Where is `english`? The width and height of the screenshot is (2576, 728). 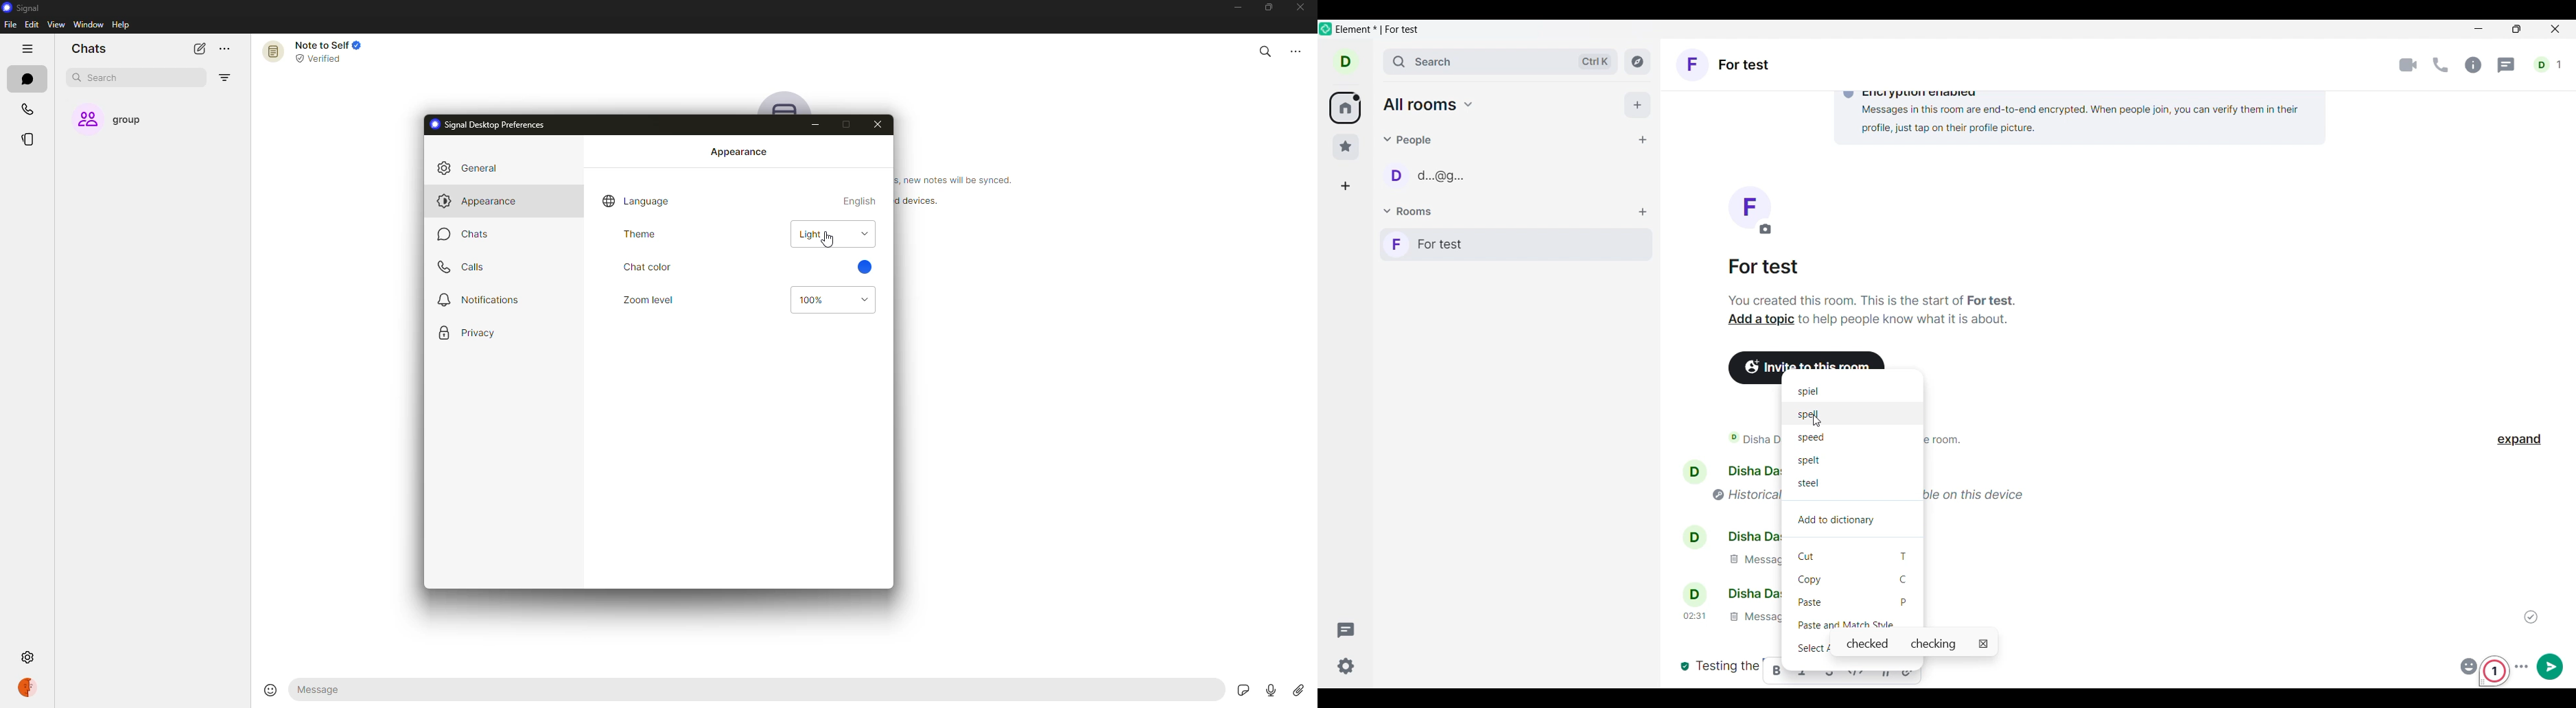
english is located at coordinates (860, 200).